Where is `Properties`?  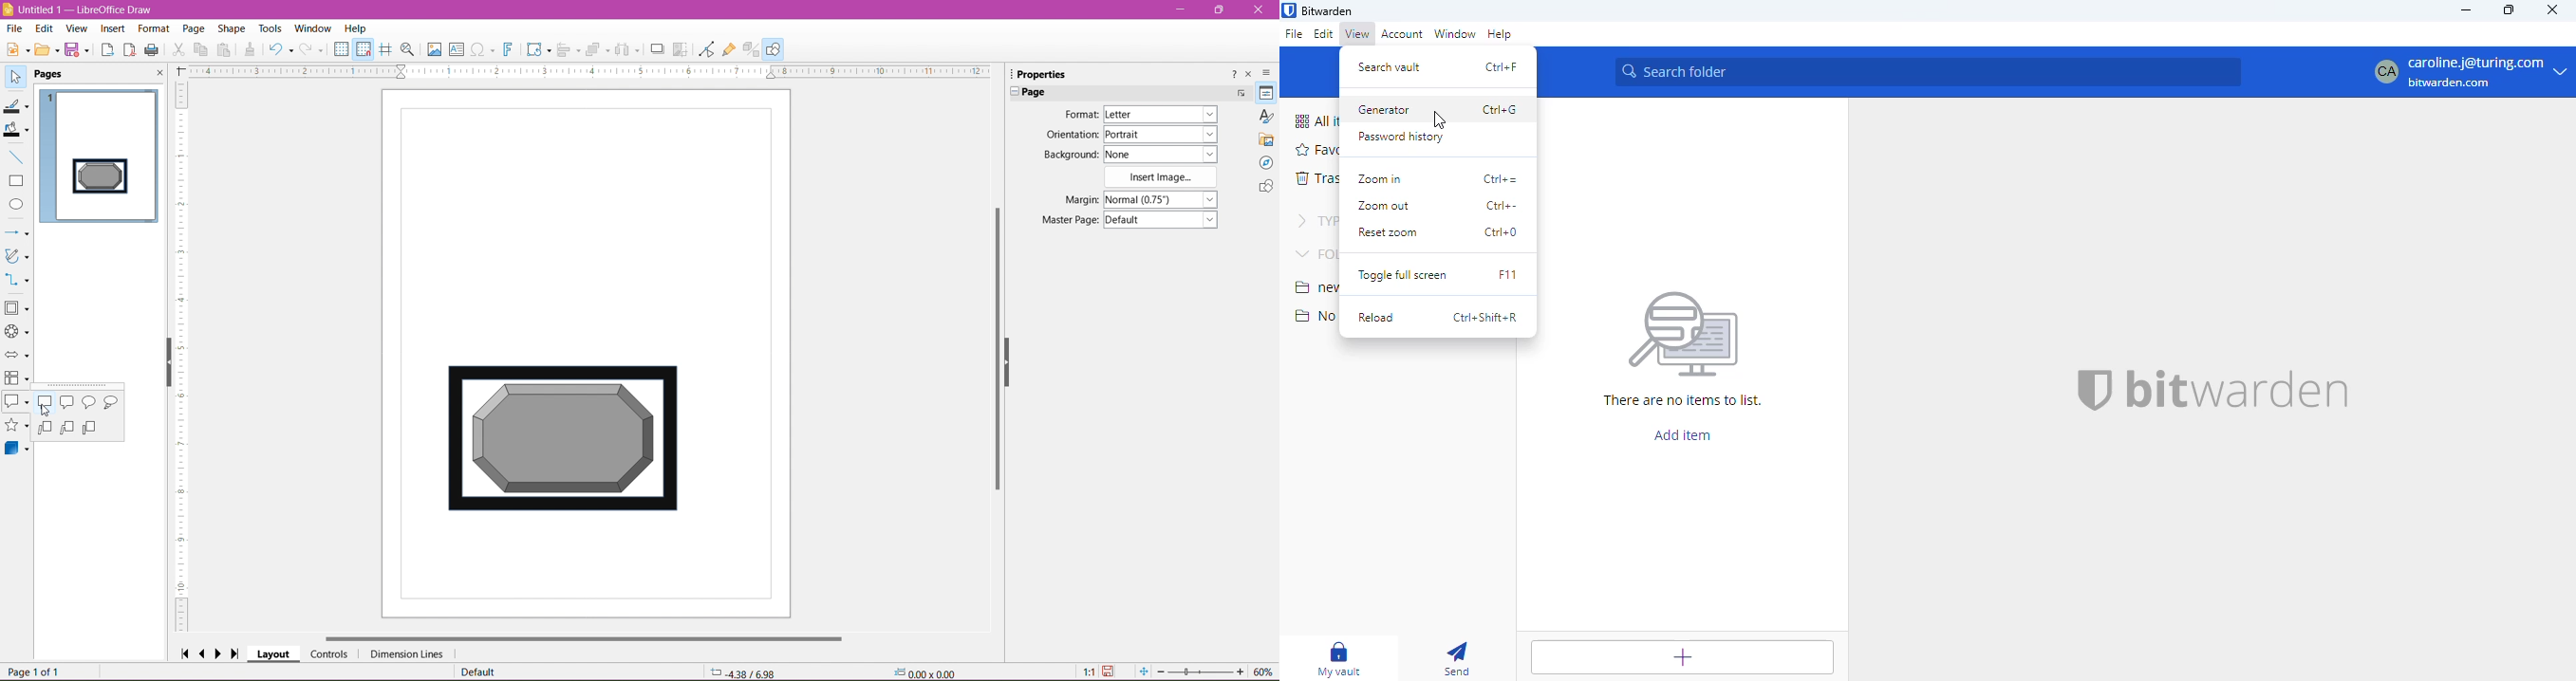
Properties is located at coordinates (1048, 73).